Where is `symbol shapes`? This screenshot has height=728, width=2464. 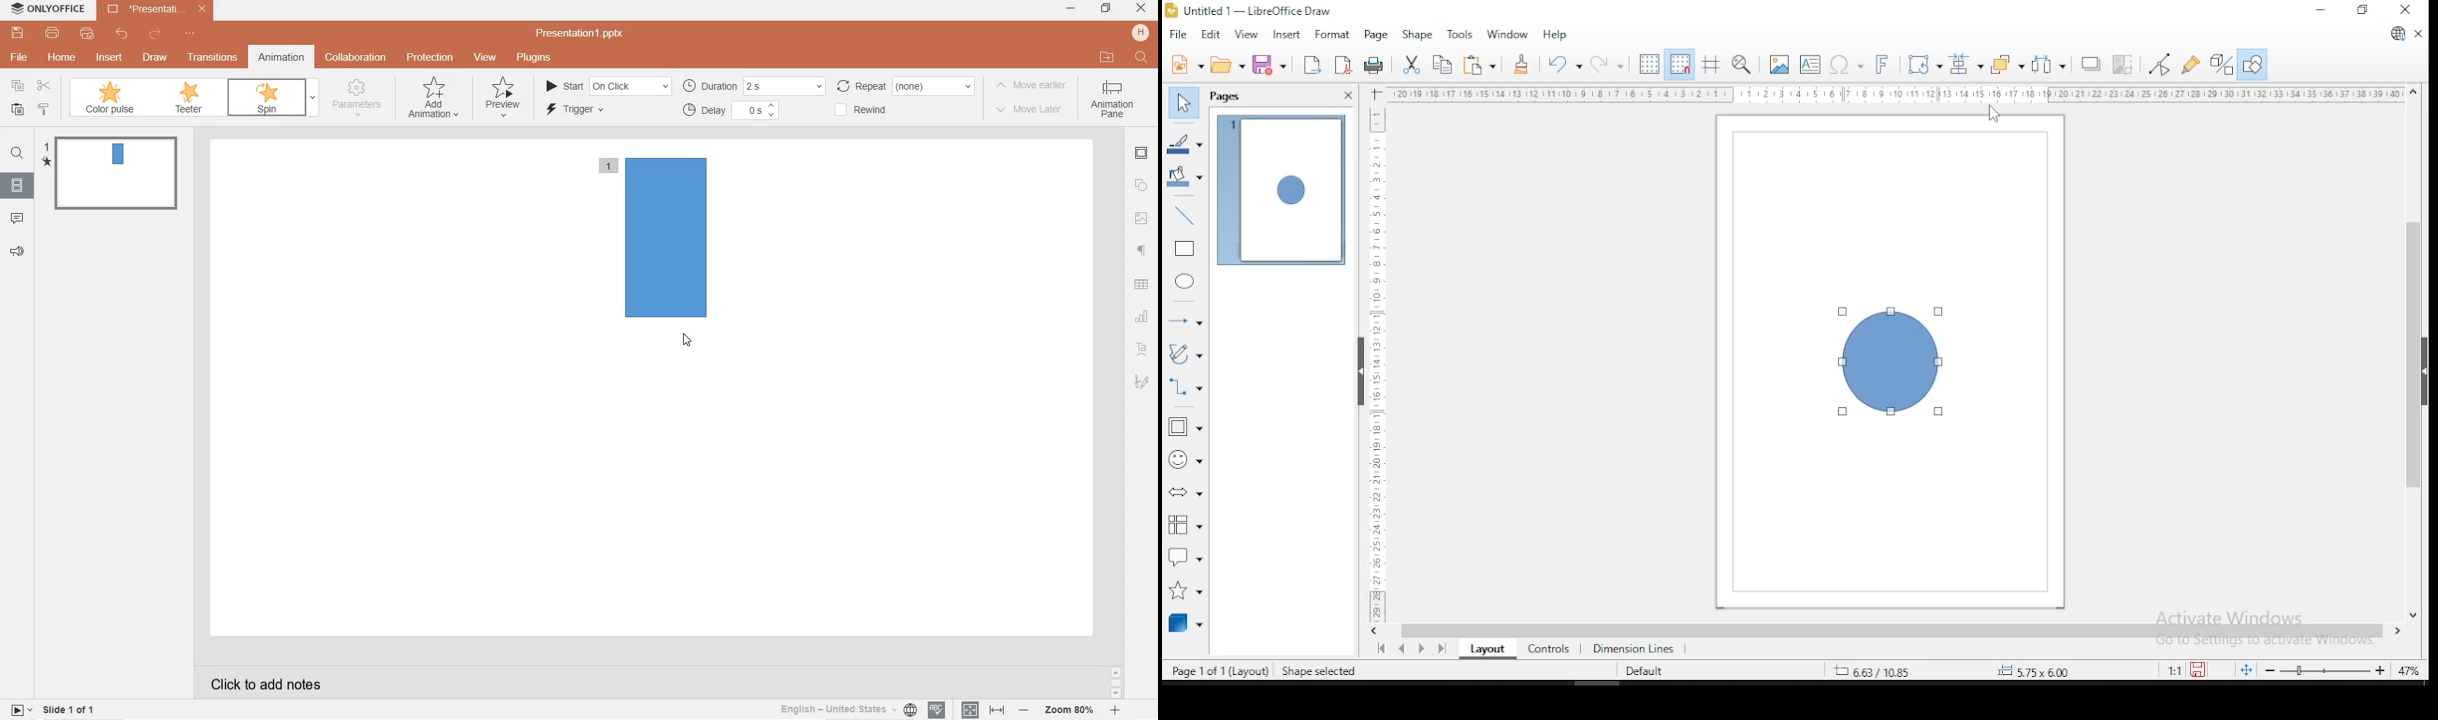 symbol shapes is located at coordinates (1185, 459).